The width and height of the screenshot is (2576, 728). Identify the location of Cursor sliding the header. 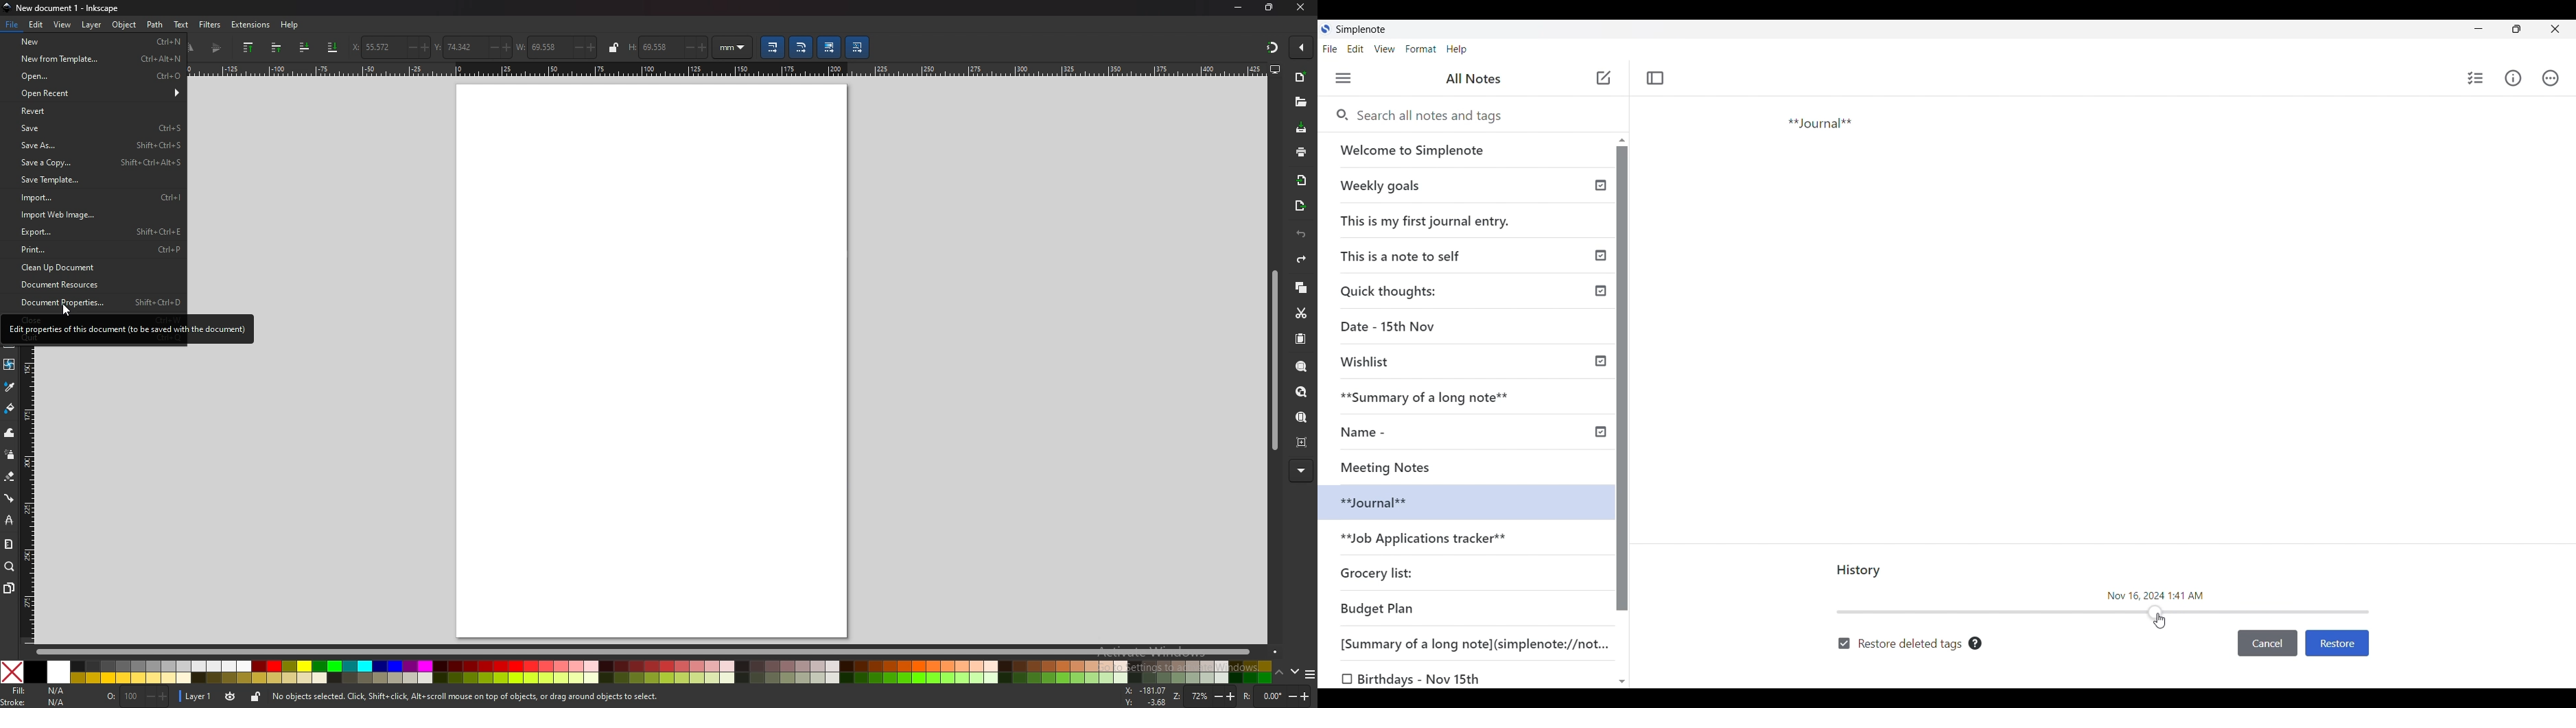
(2159, 621).